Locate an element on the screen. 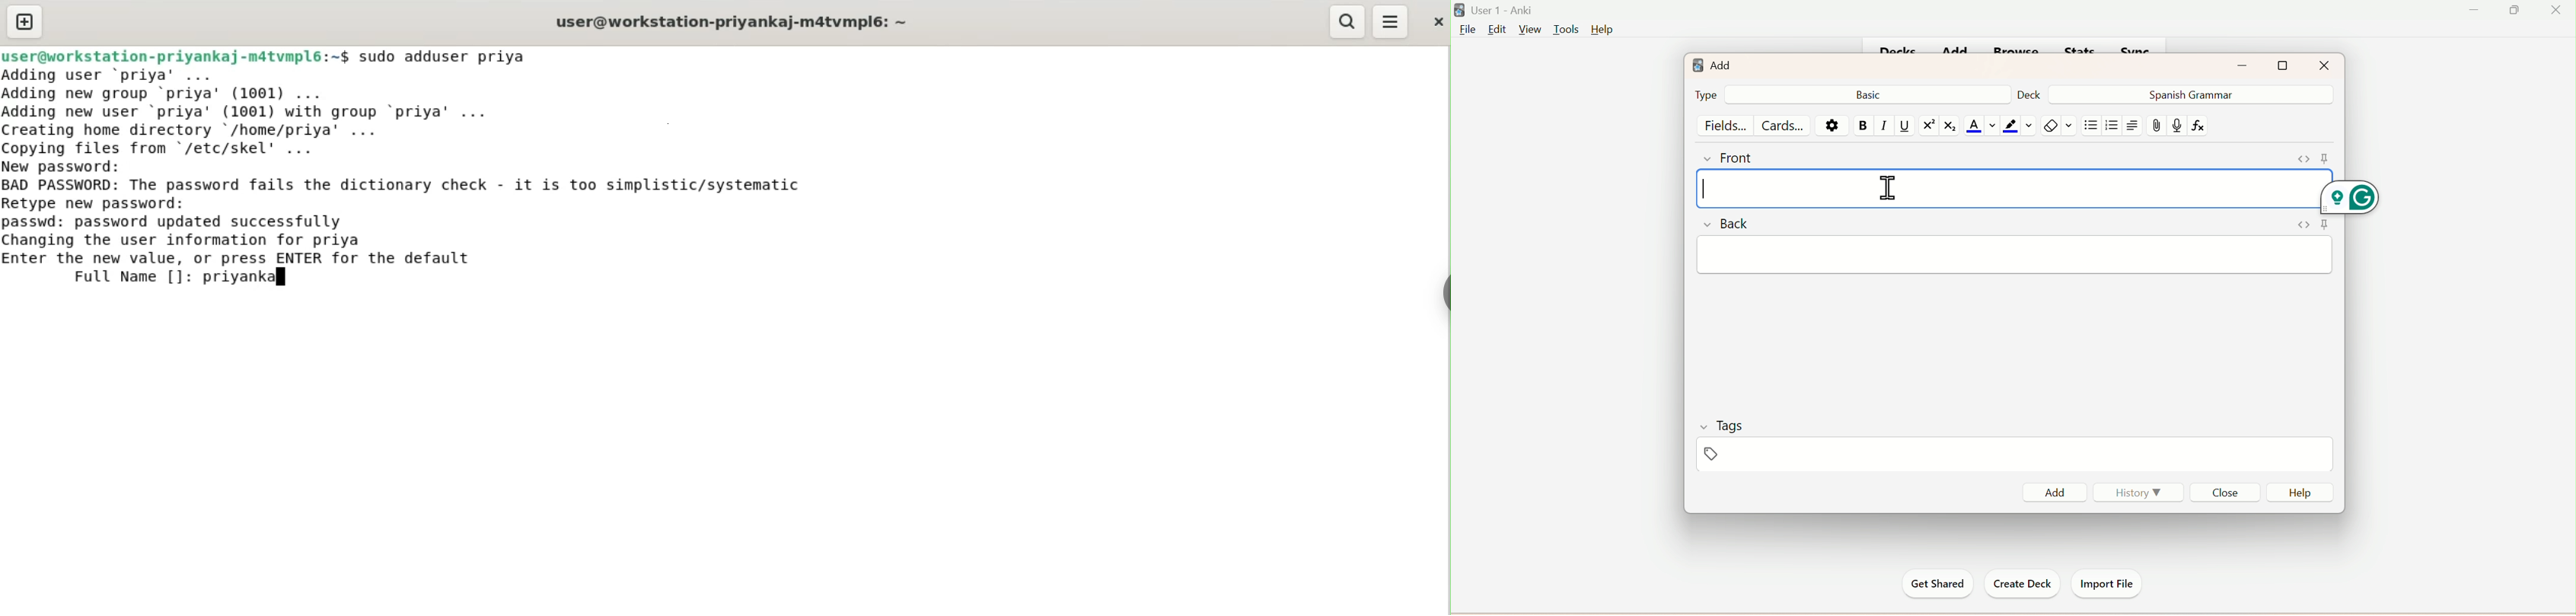 This screenshot has height=616, width=2576. Subscript is located at coordinates (1950, 127).